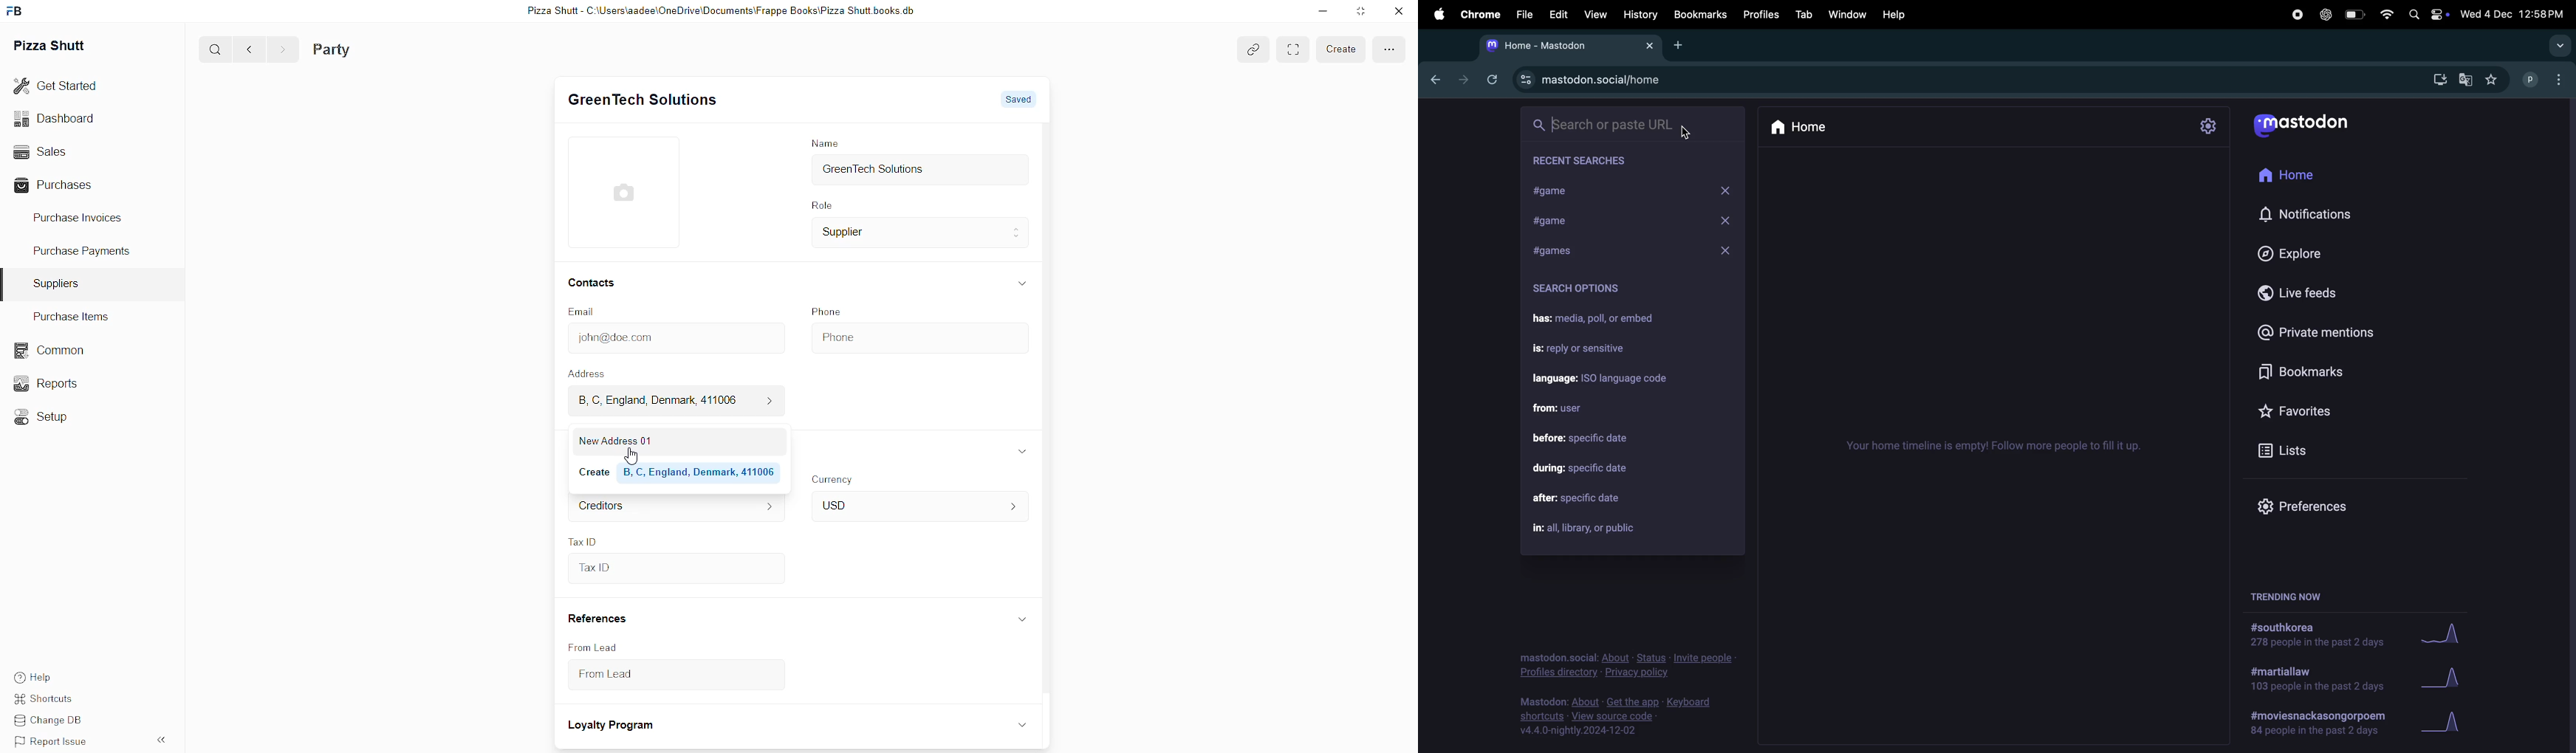 This screenshot has height=756, width=2576. I want to click on Dashboard, so click(71, 119).